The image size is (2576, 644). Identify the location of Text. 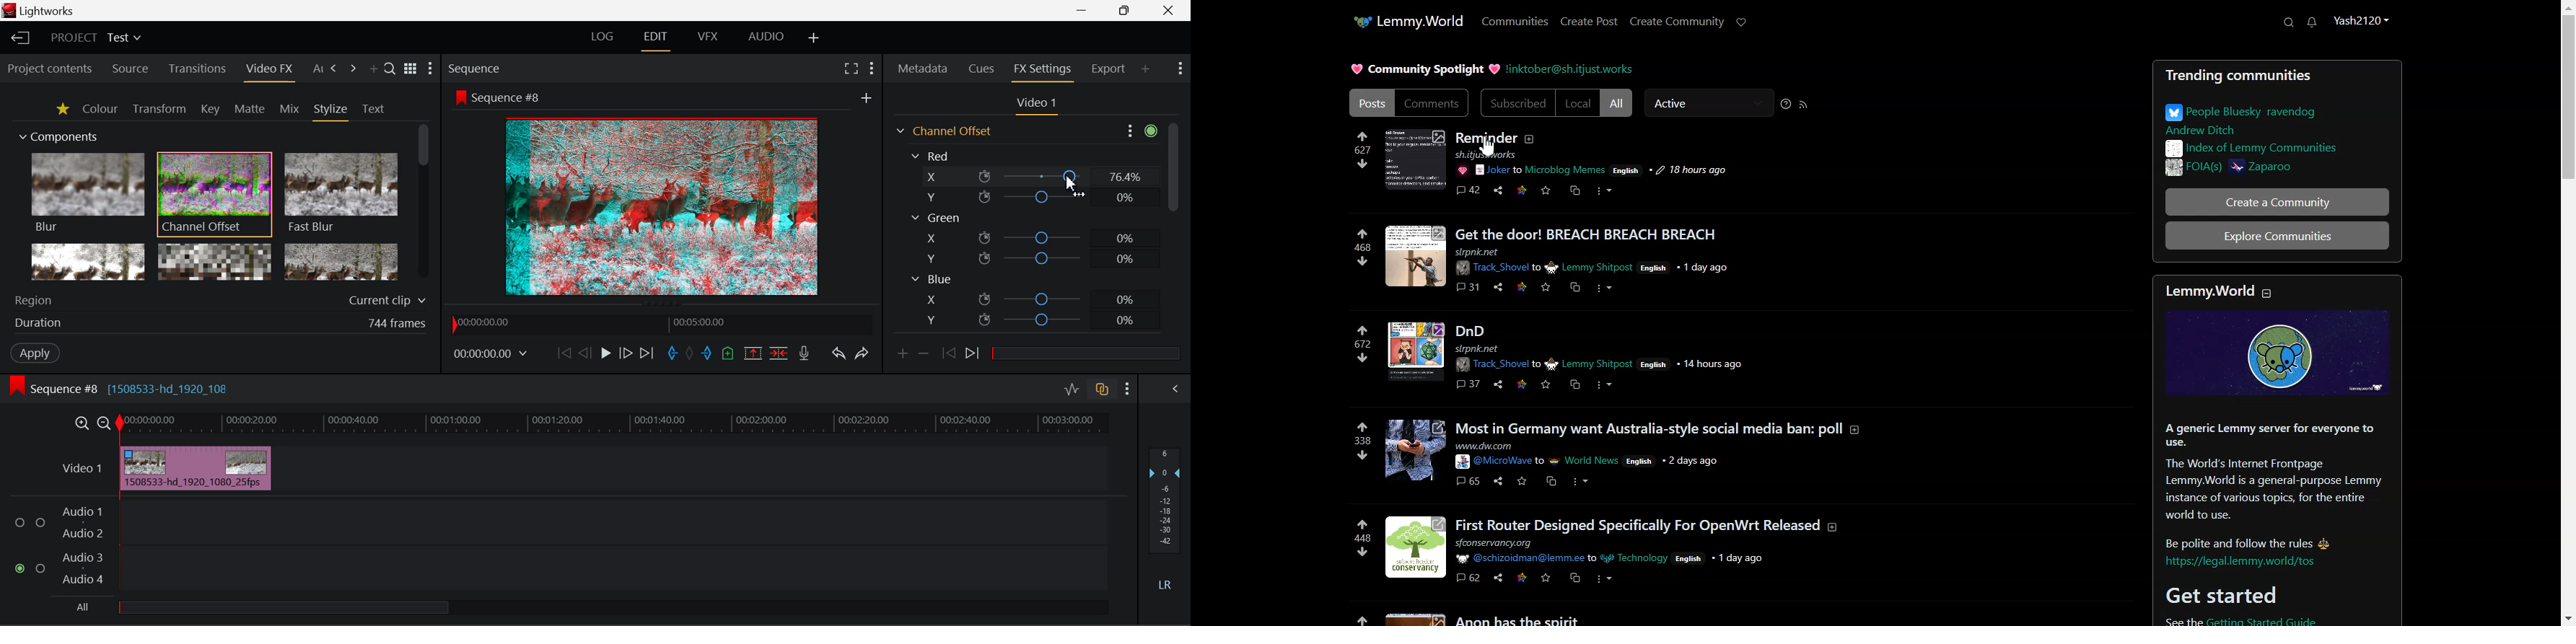
(2277, 451).